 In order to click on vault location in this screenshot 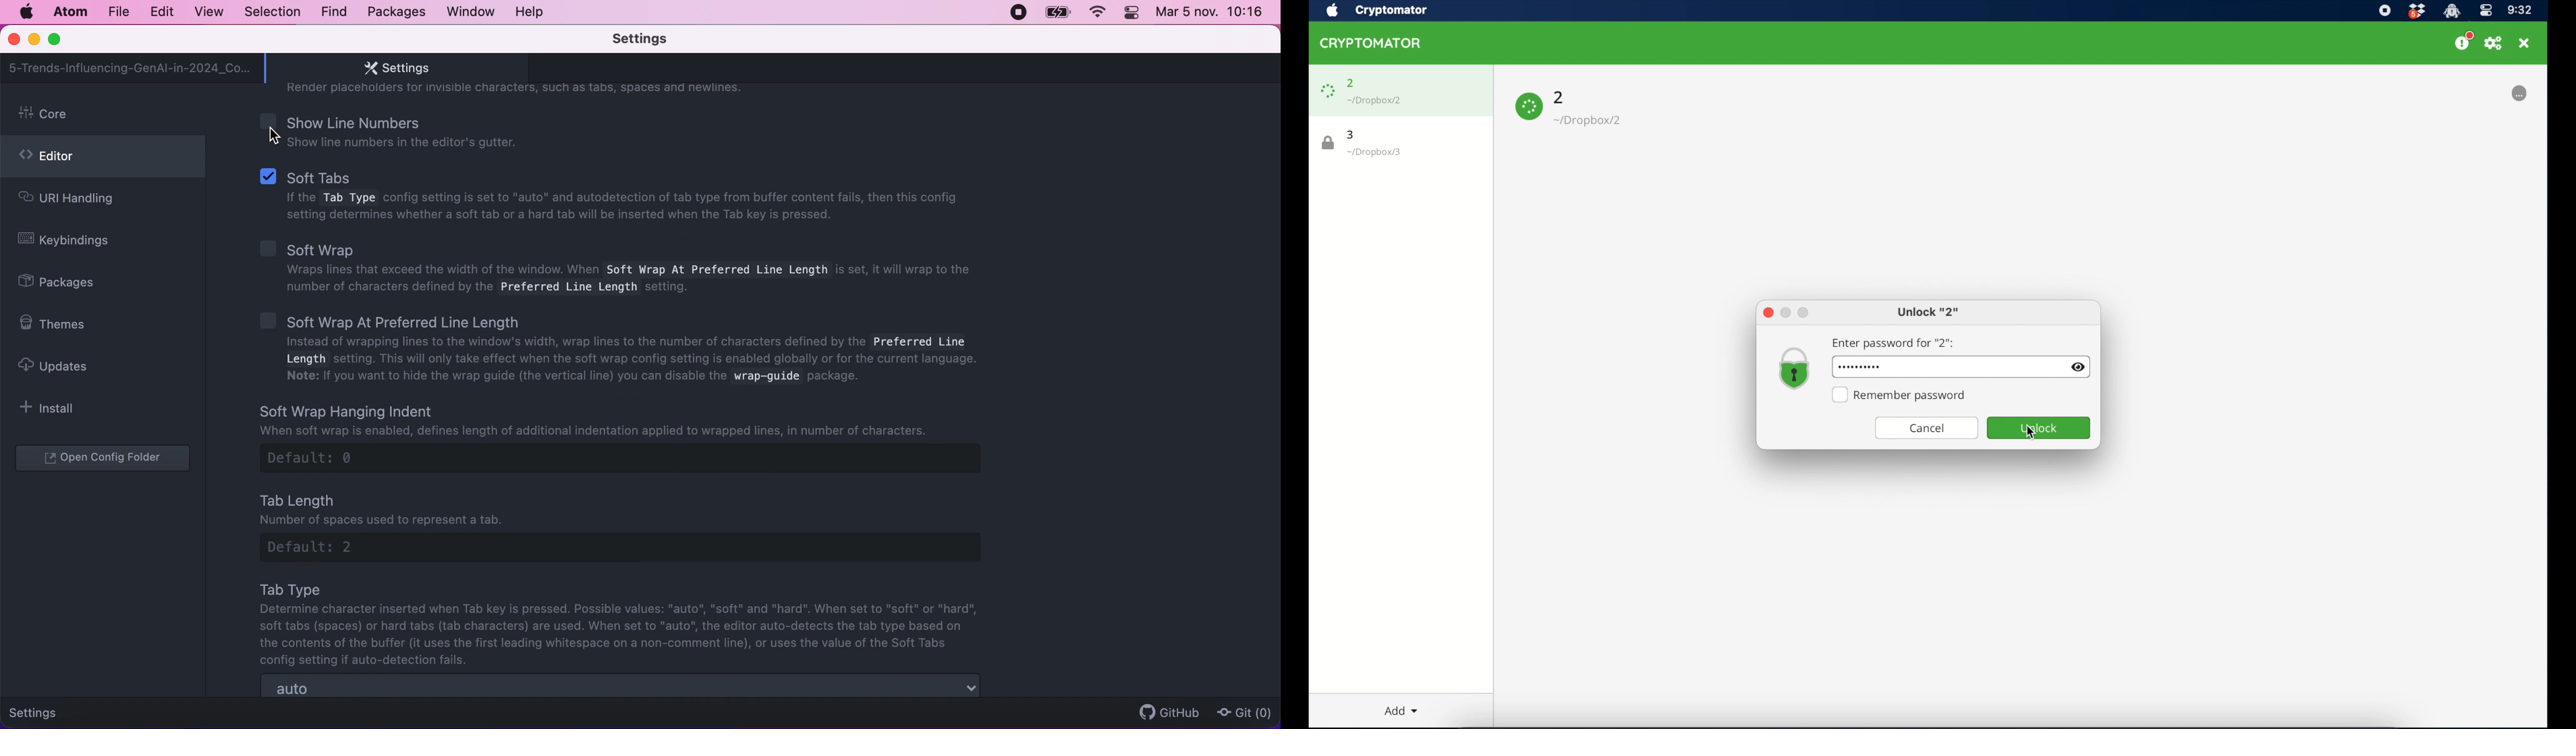, I will do `click(1590, 120)`.